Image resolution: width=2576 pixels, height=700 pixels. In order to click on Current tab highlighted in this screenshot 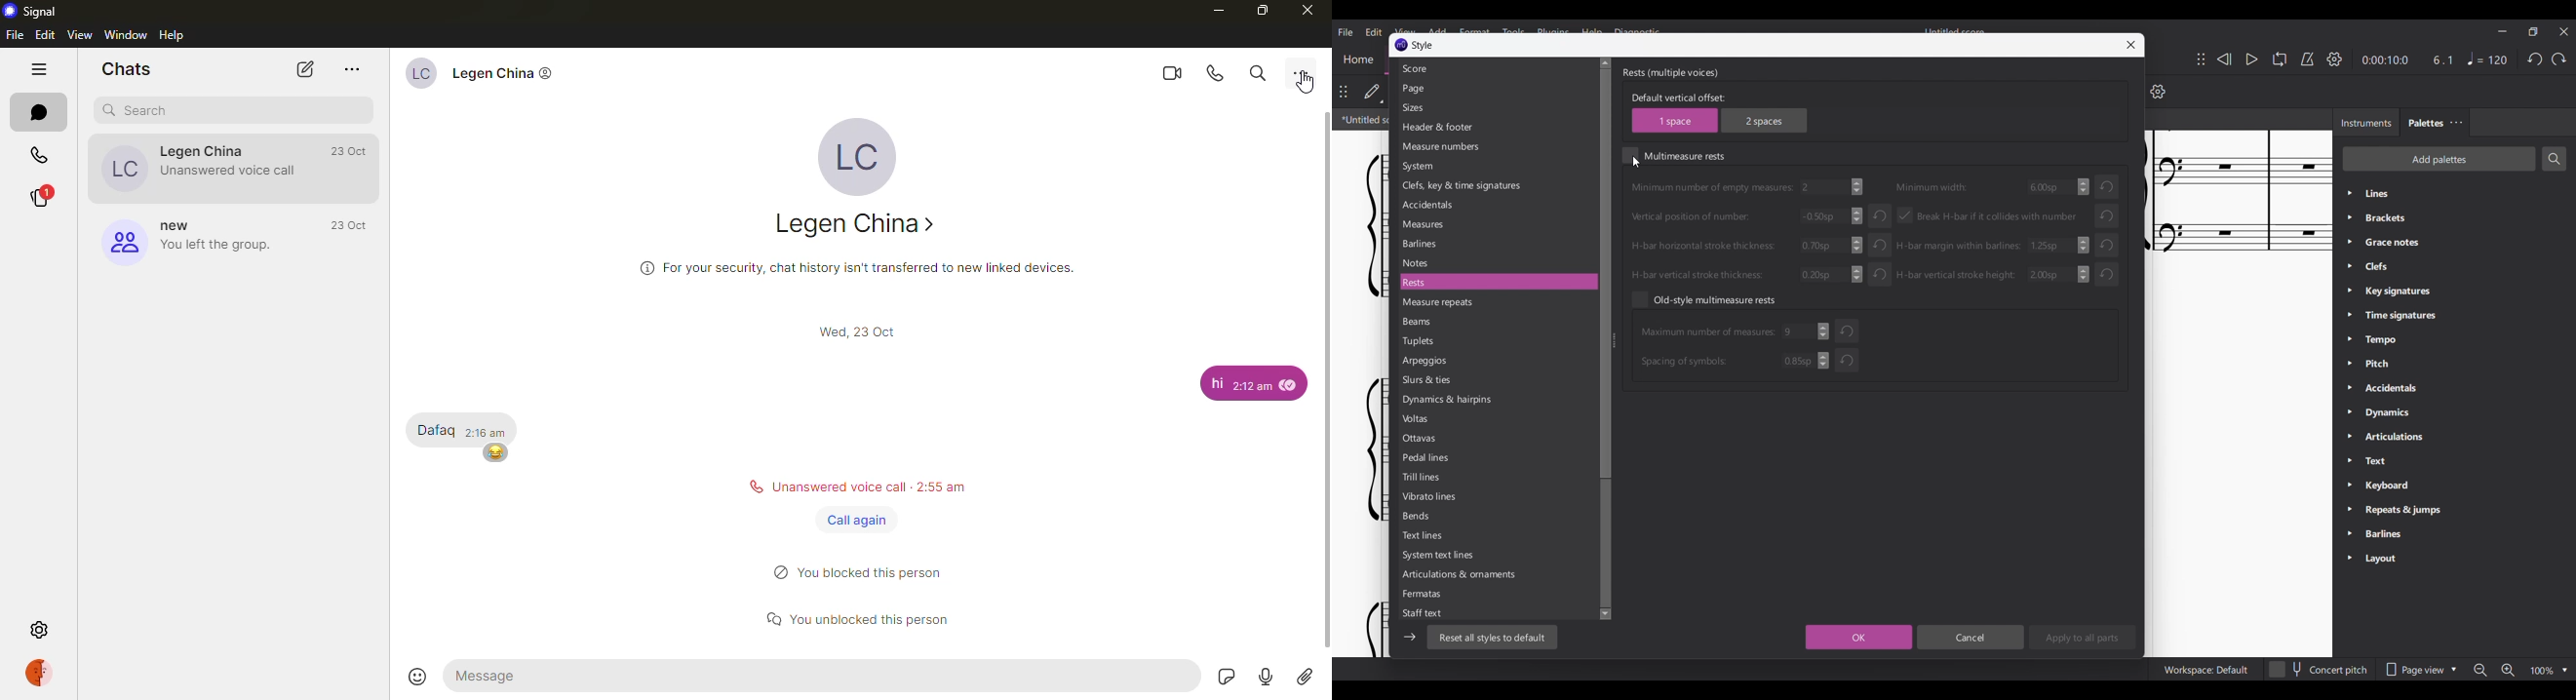, I will do `click(1362, 120)`.